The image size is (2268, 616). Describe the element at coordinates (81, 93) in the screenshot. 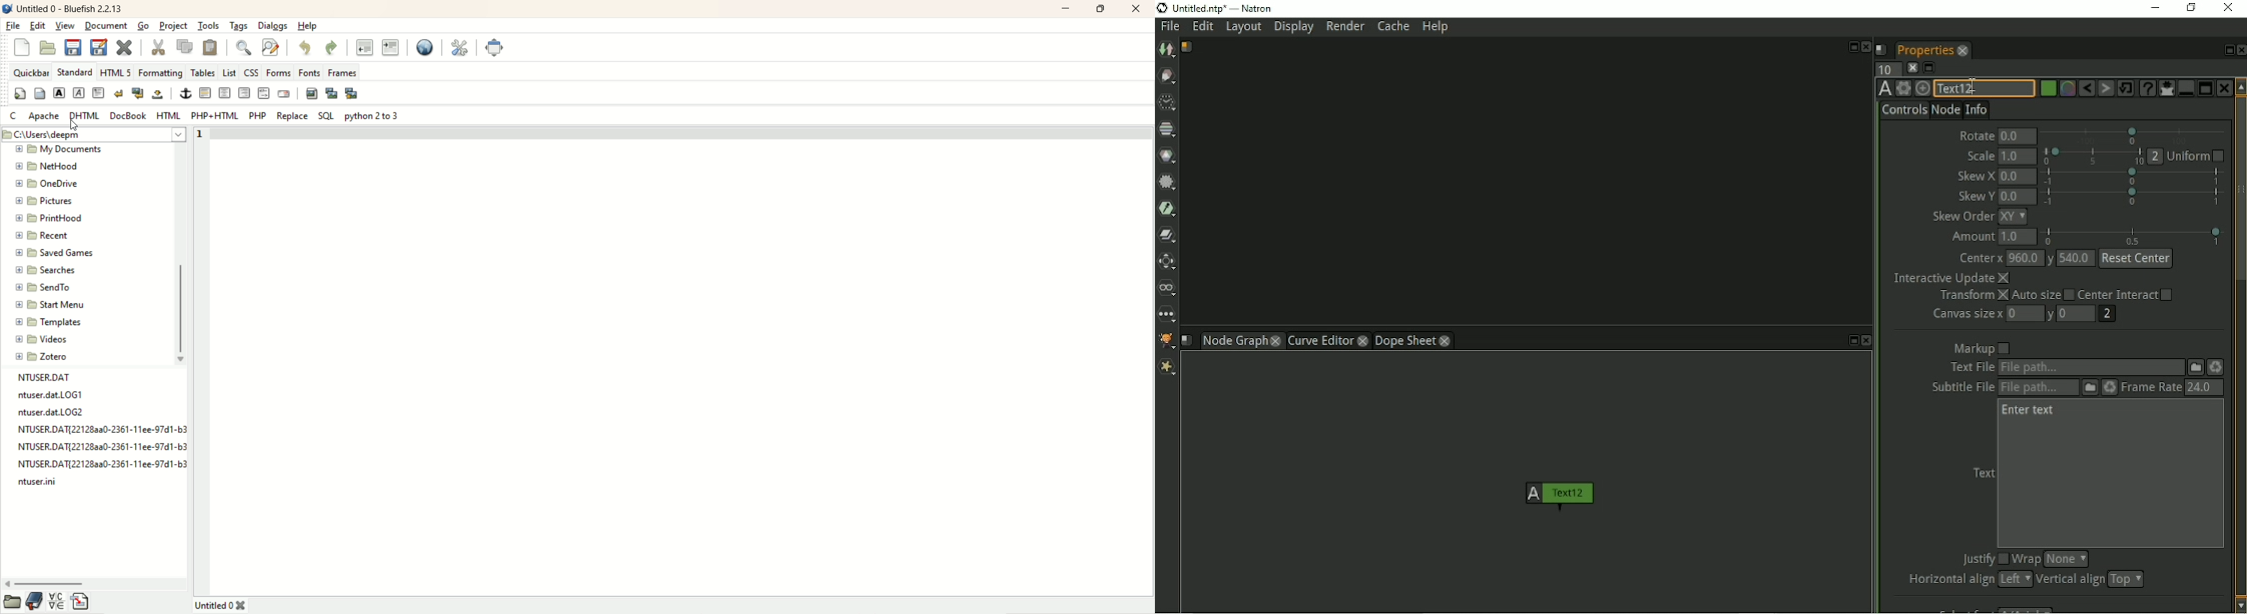

I see `emphasize` at that location.